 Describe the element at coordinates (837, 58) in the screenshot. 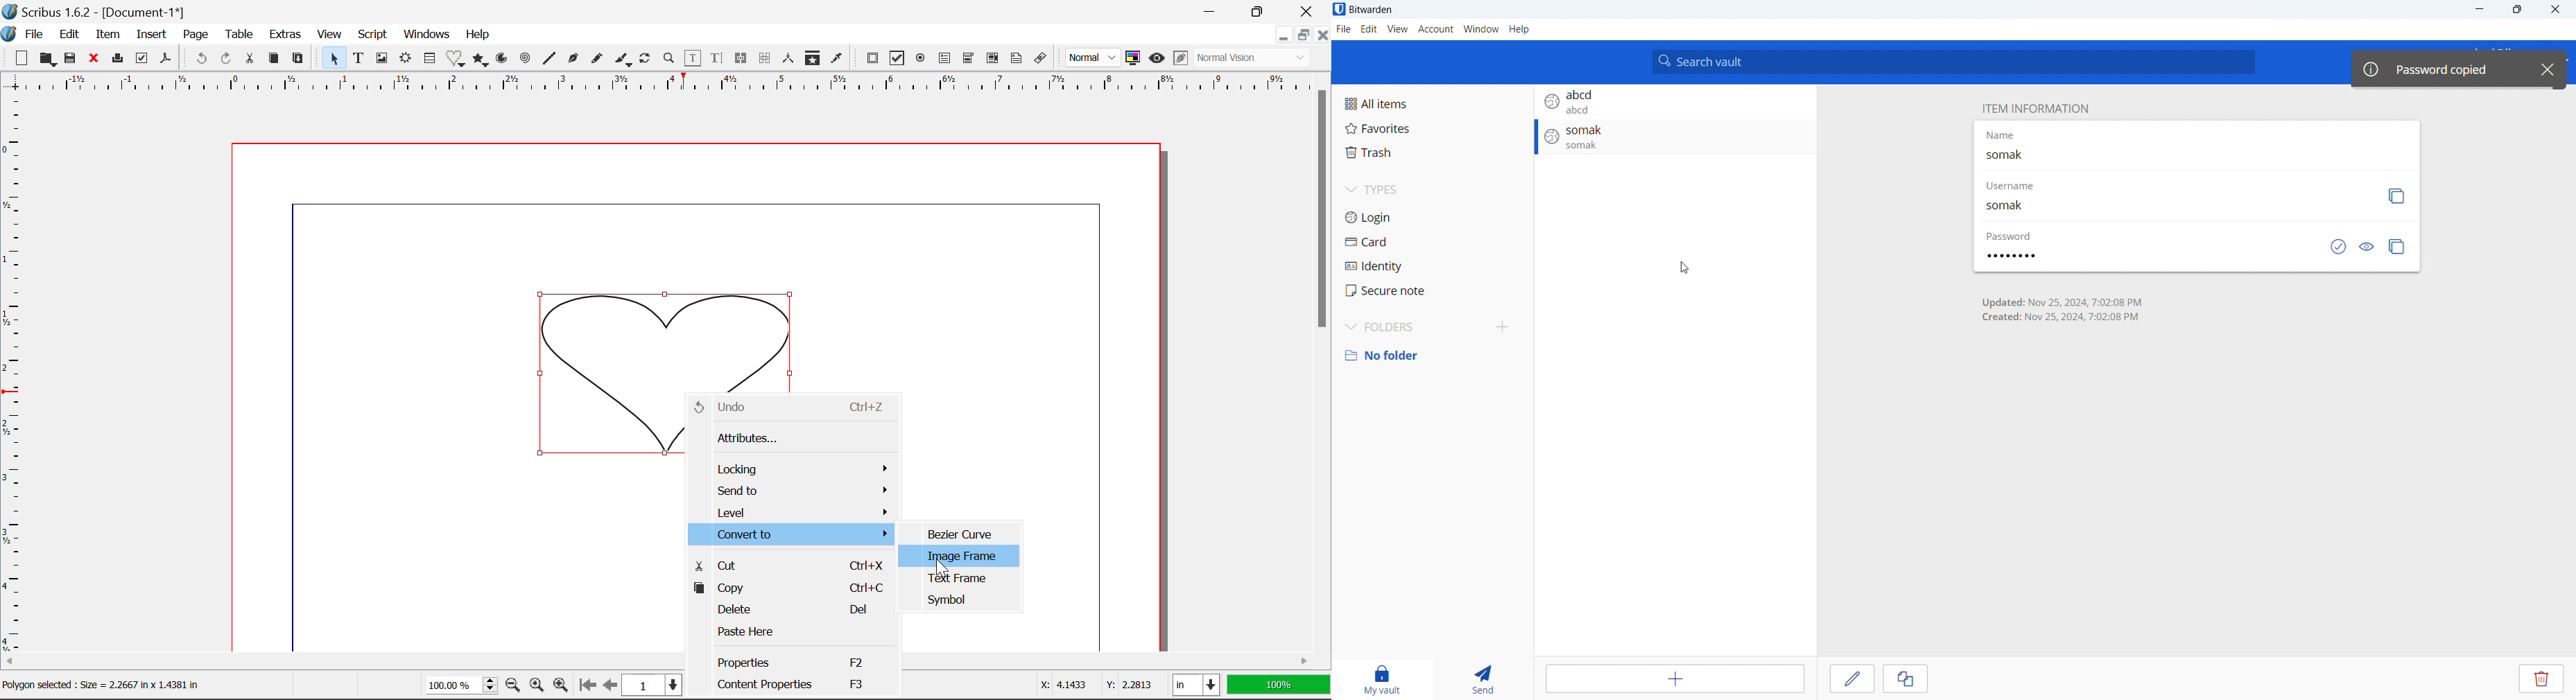

I see `Eyedropper` at that location.